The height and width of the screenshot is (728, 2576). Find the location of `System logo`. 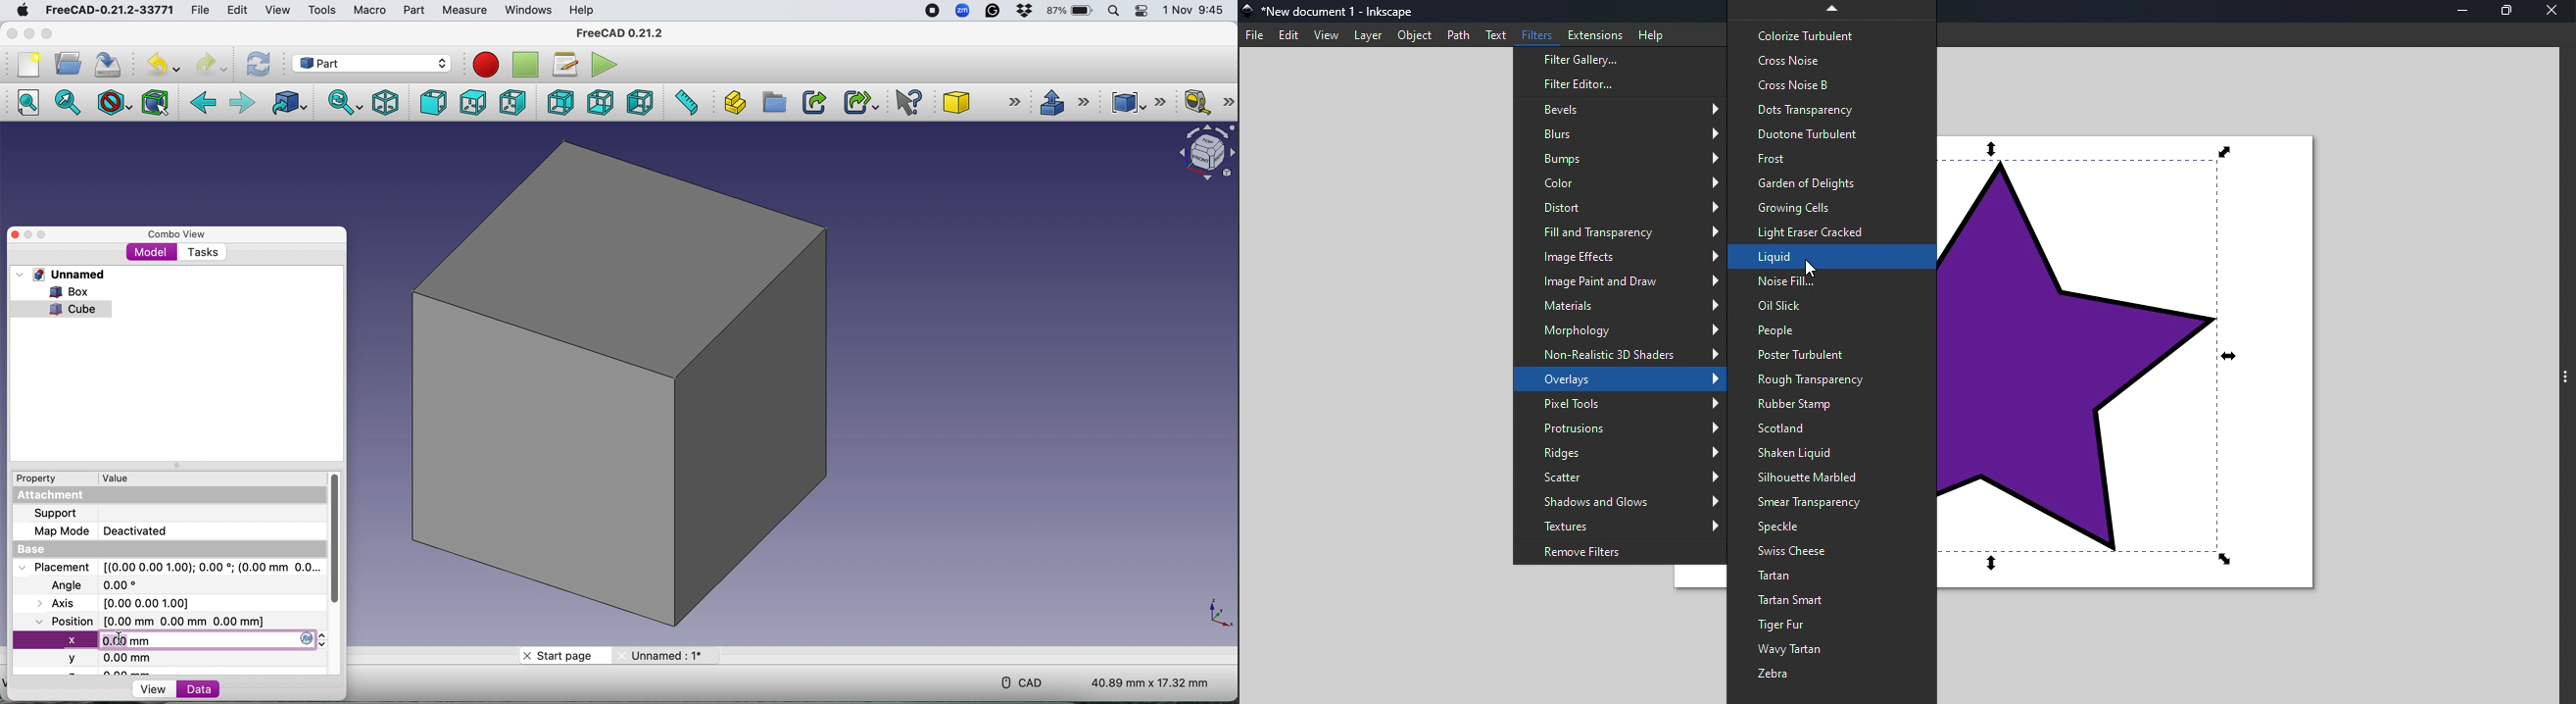

System logo is located at coordinates (21, 11).